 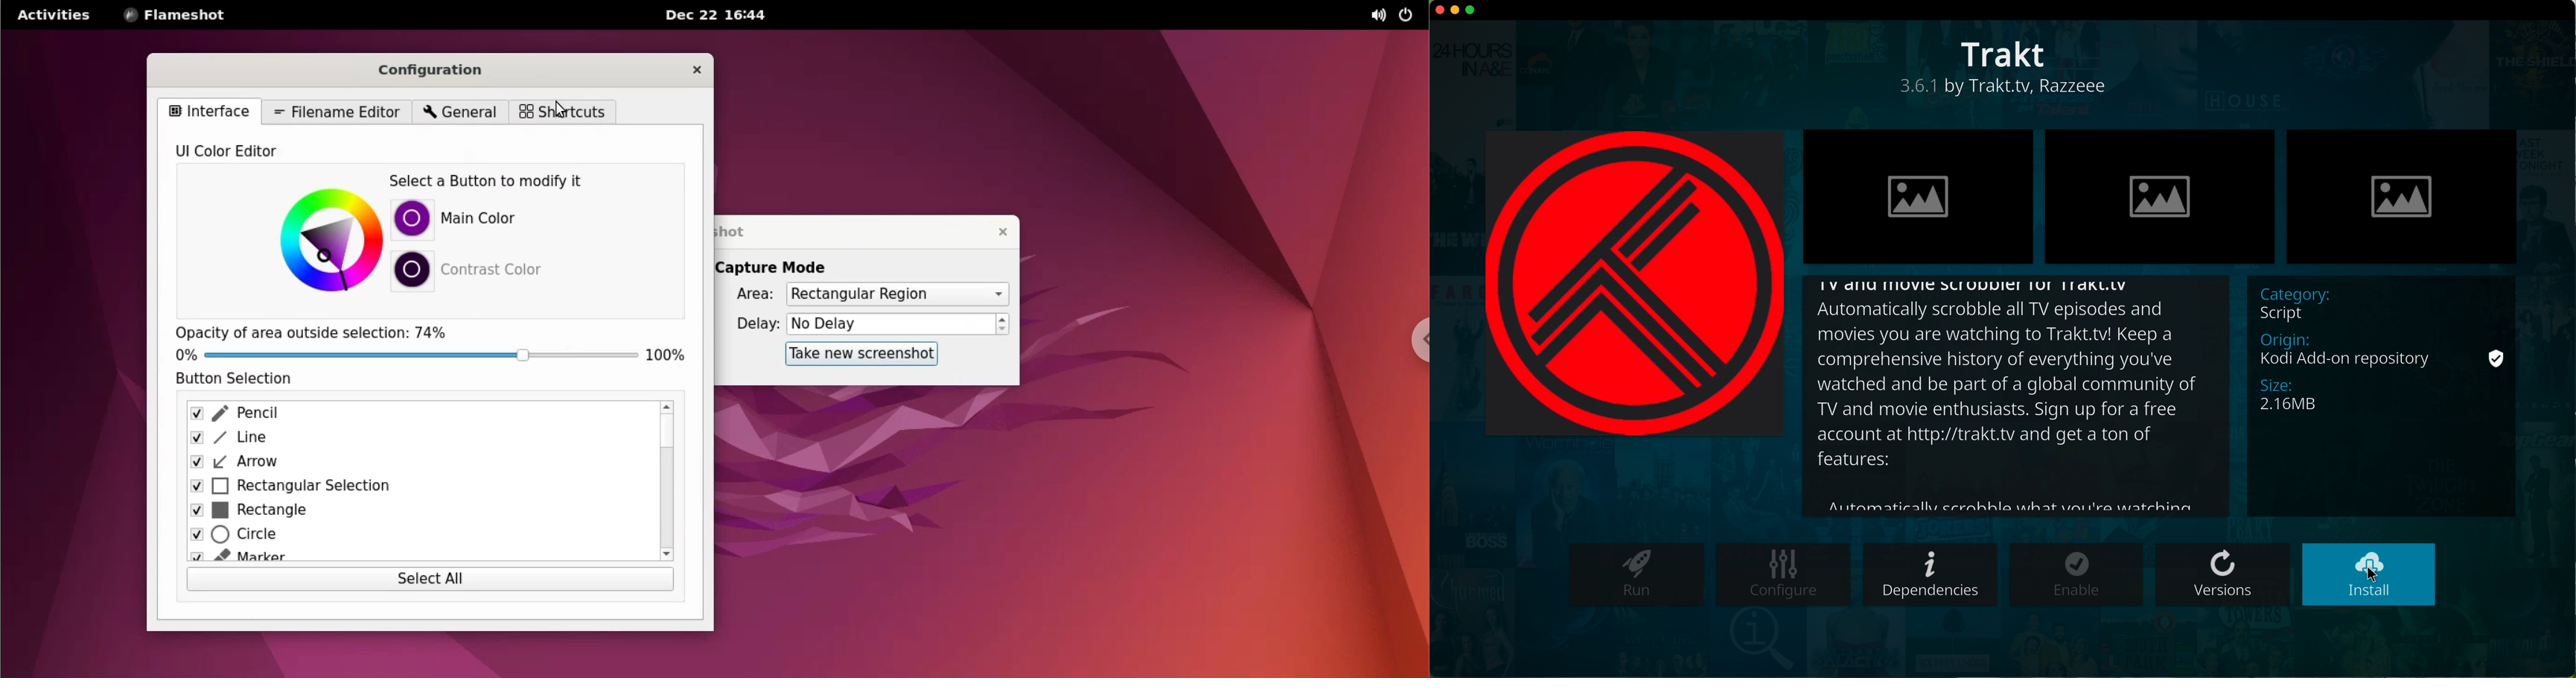 I want to click on dependencies, so click(x=1930, y=575).